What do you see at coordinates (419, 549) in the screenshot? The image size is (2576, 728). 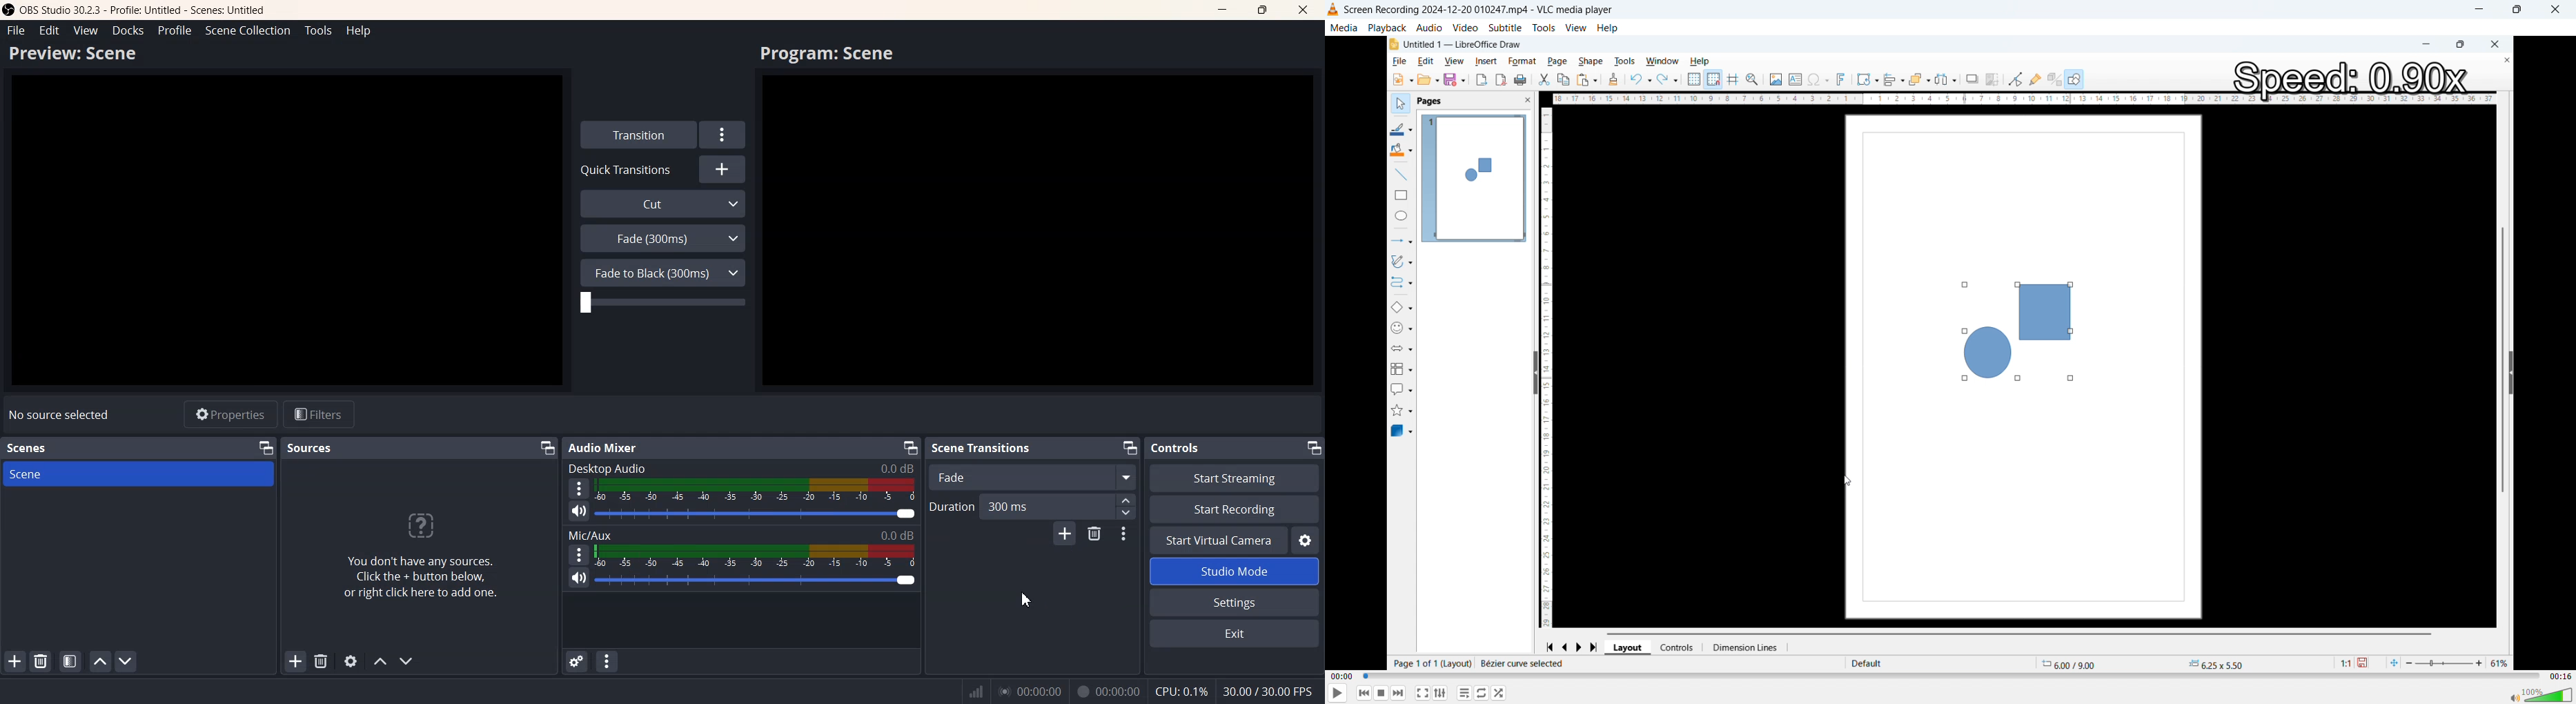 I see `Source adder` at bounding box center [419, 549].